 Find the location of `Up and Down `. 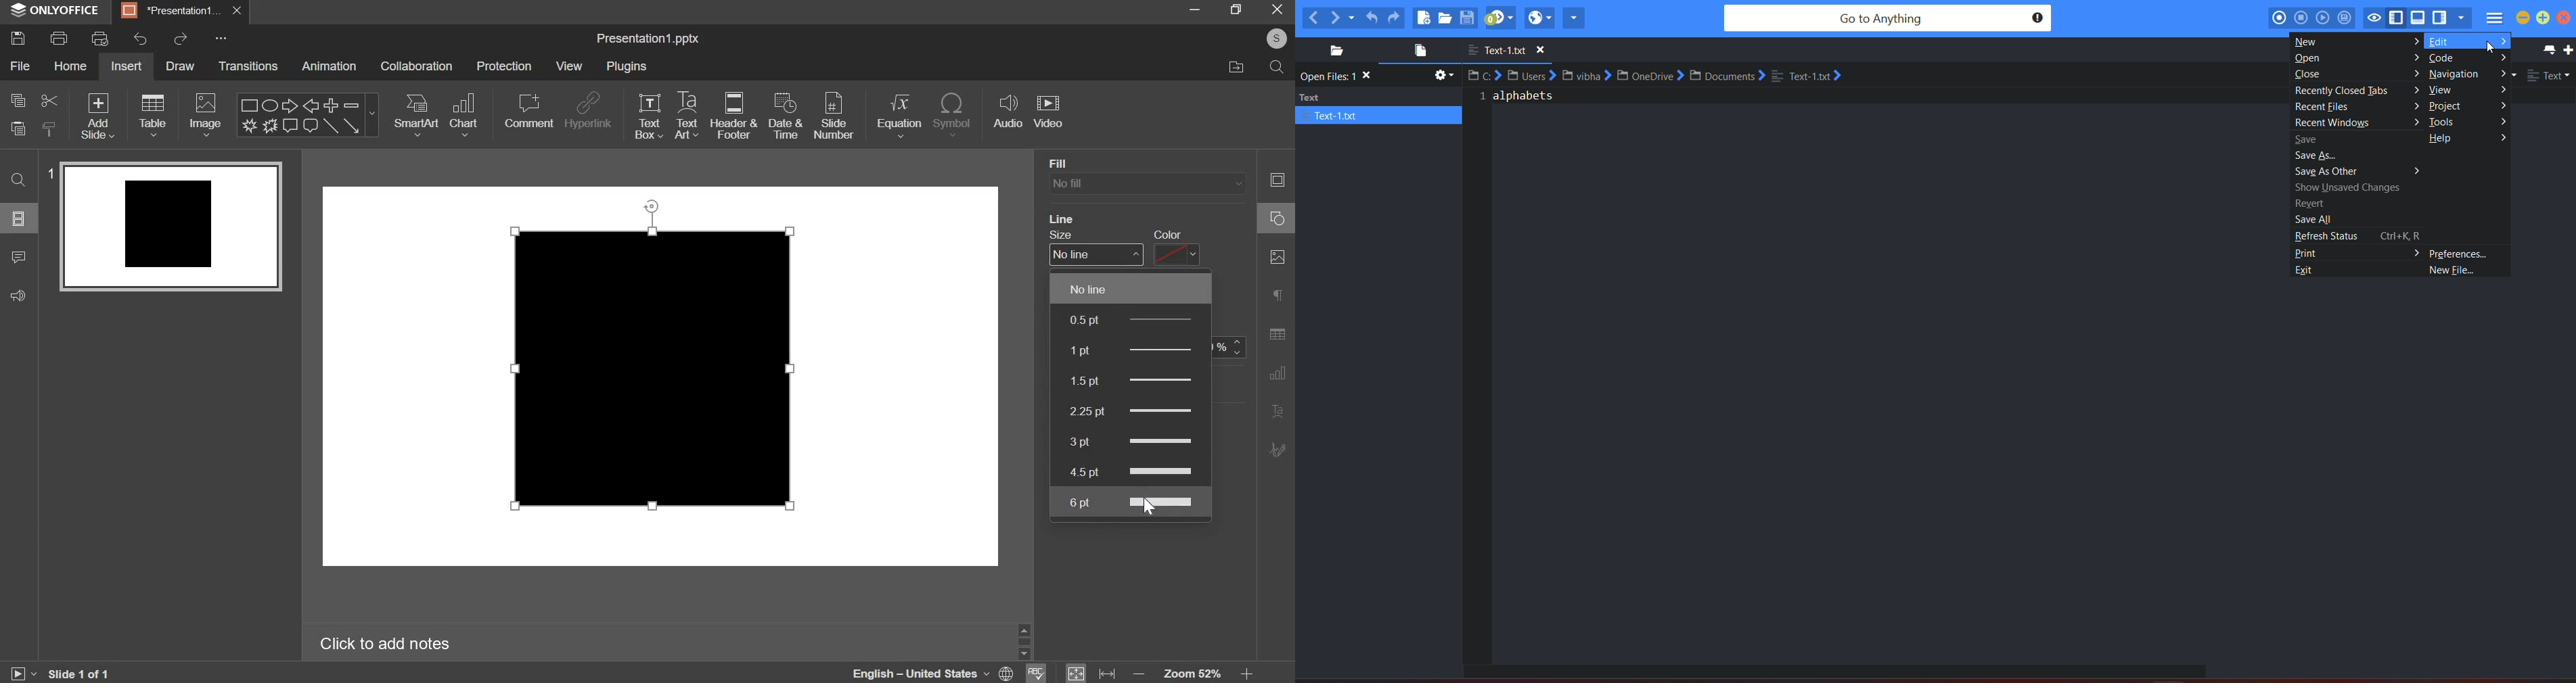

Up and Down  is located at coordinates (1024, 642).